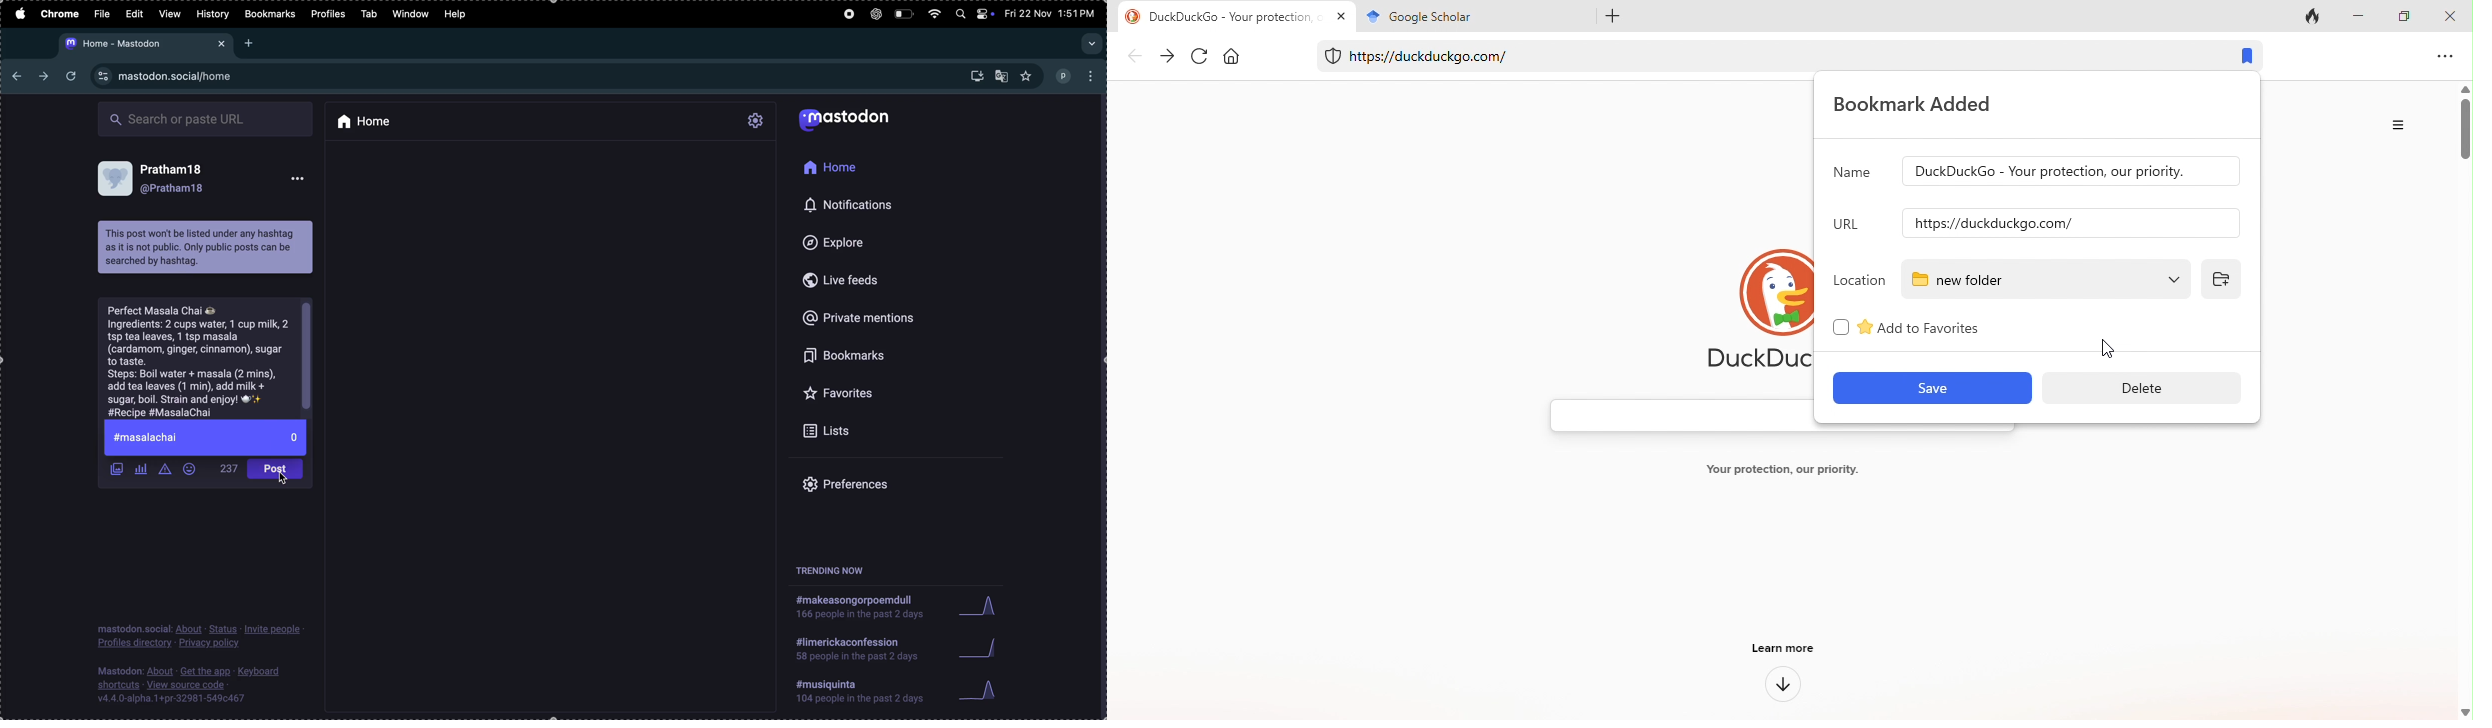 Image resolution: width=2492 pixels, height=728 pixels. Describe the element at coordinates (864, 396) in the screenshot. I see `favourites` at that location.